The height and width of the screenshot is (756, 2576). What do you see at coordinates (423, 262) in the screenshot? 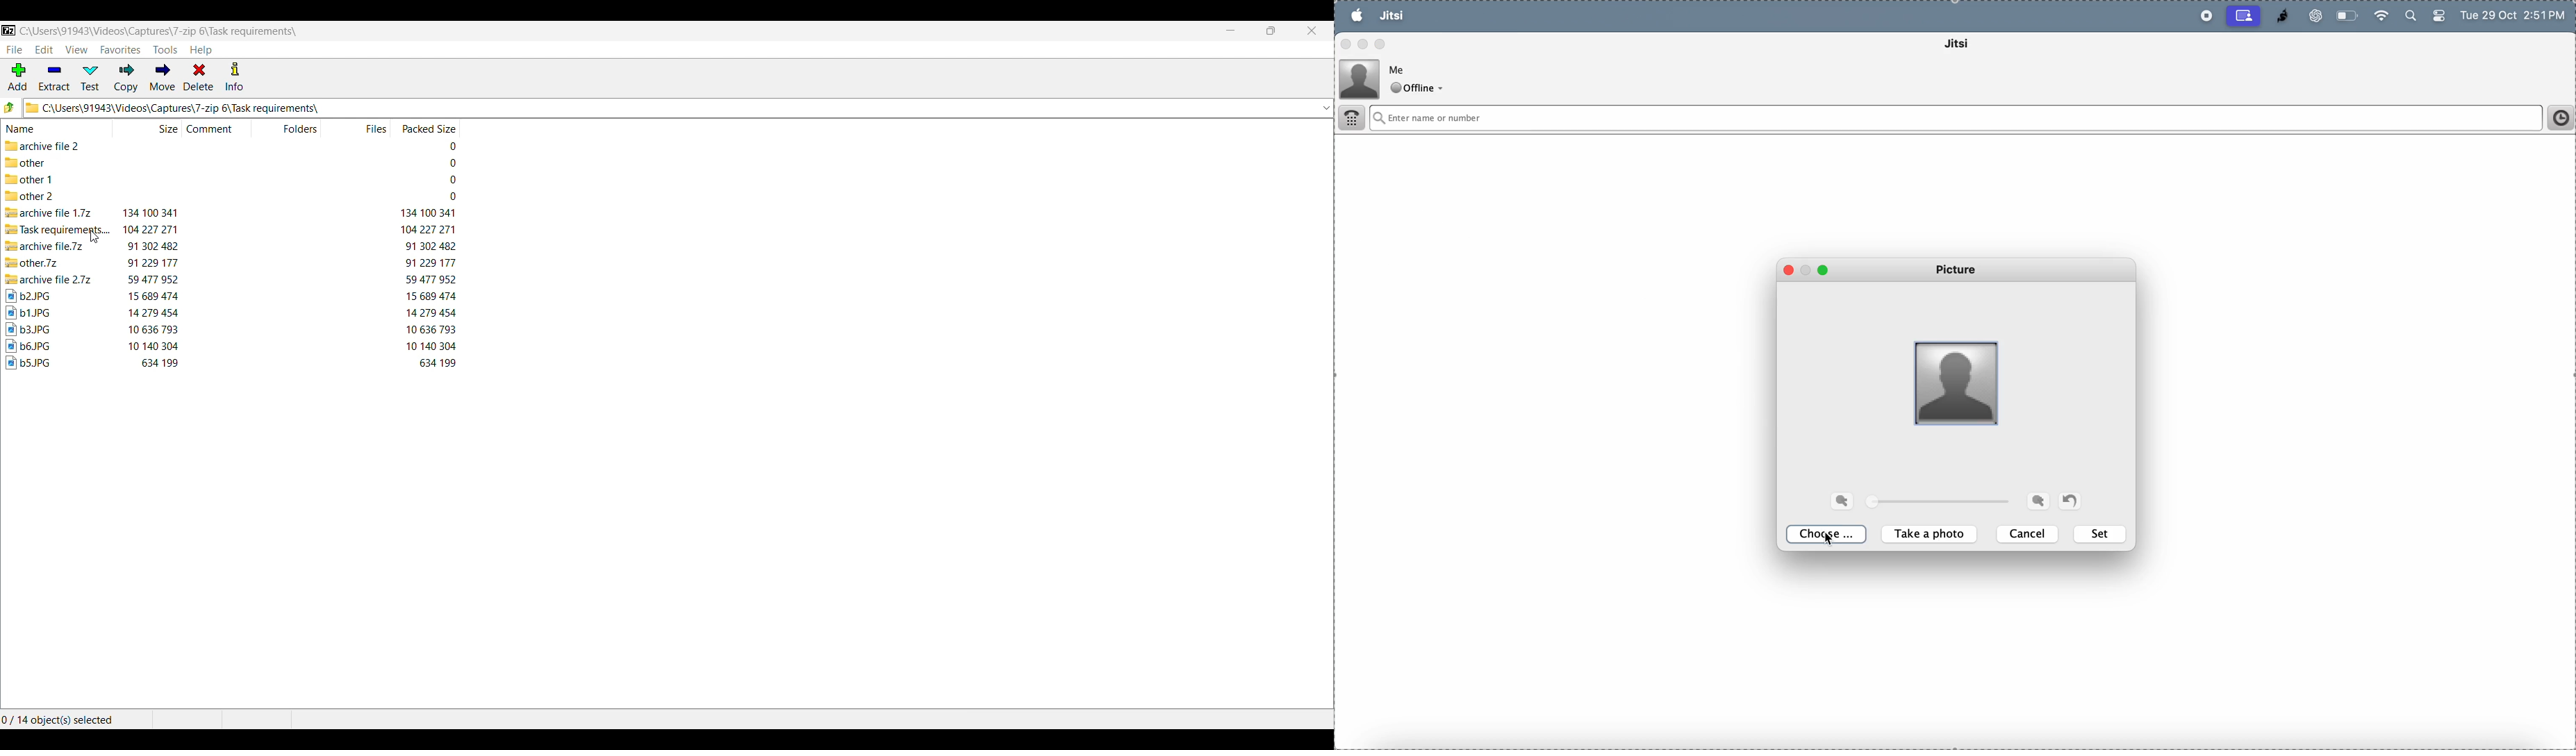
I see `packed size` at bounding box center [423, 262].